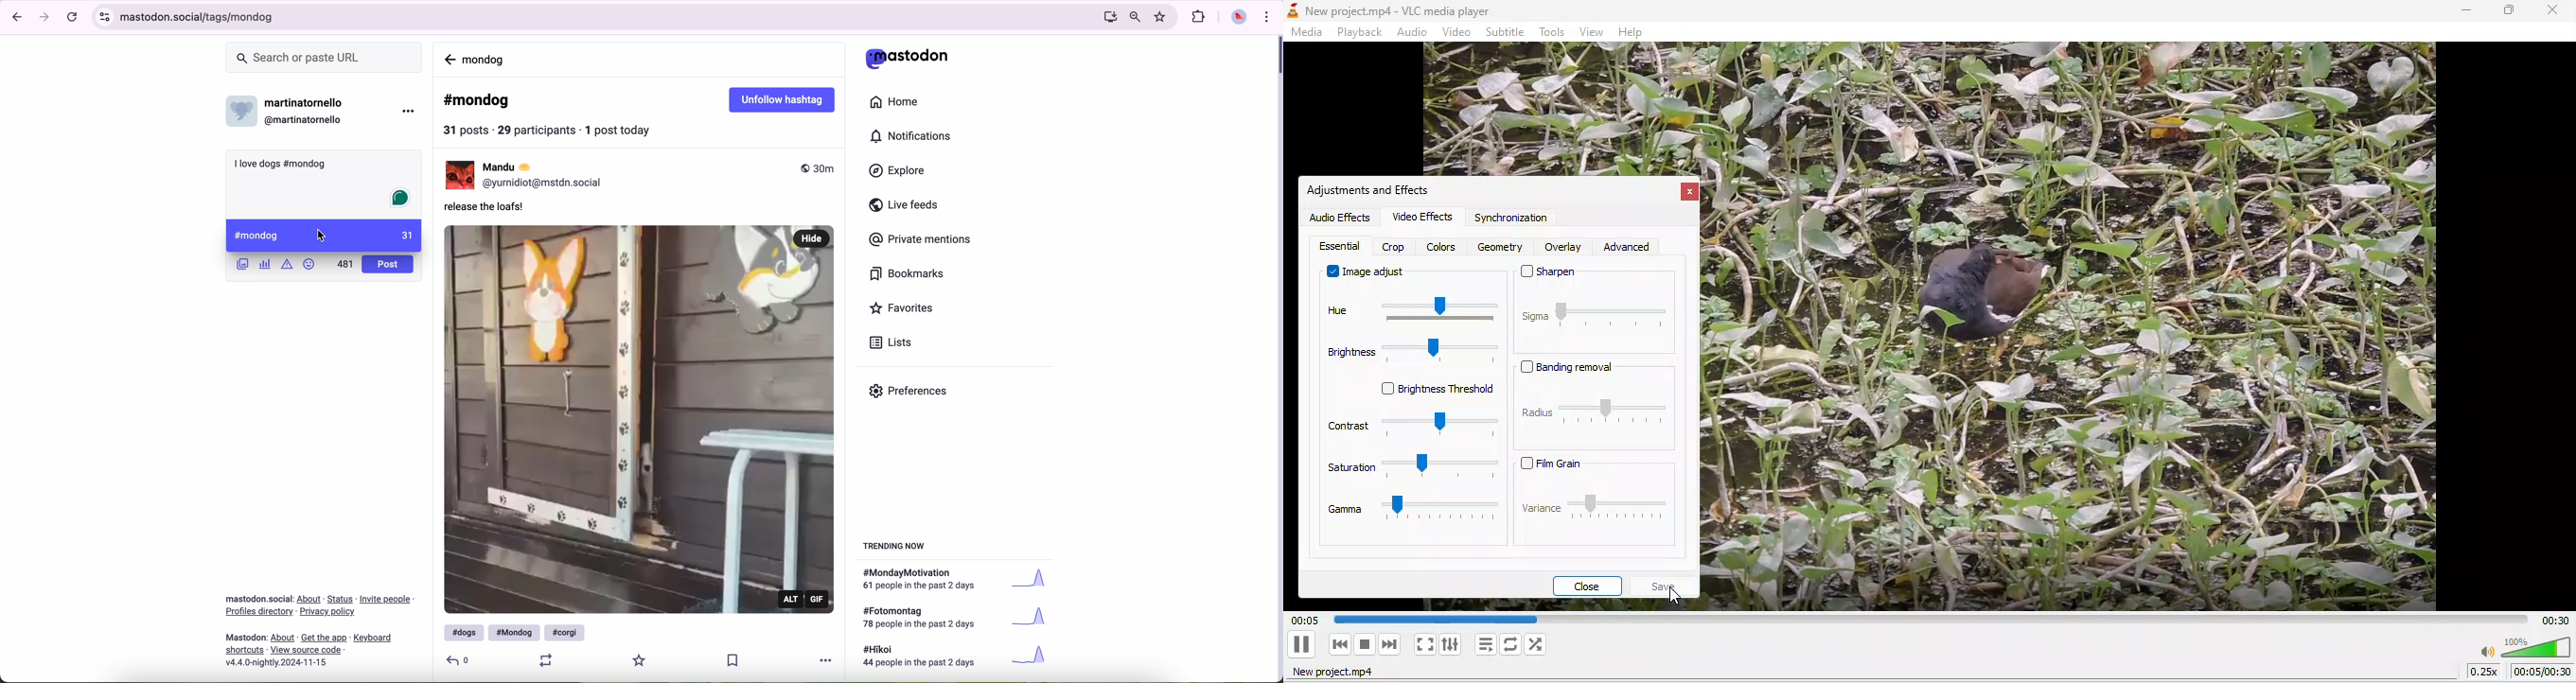  Describe the element at coordinates (1341, 674) in the screenshot. I see `new project mp4` at that location.